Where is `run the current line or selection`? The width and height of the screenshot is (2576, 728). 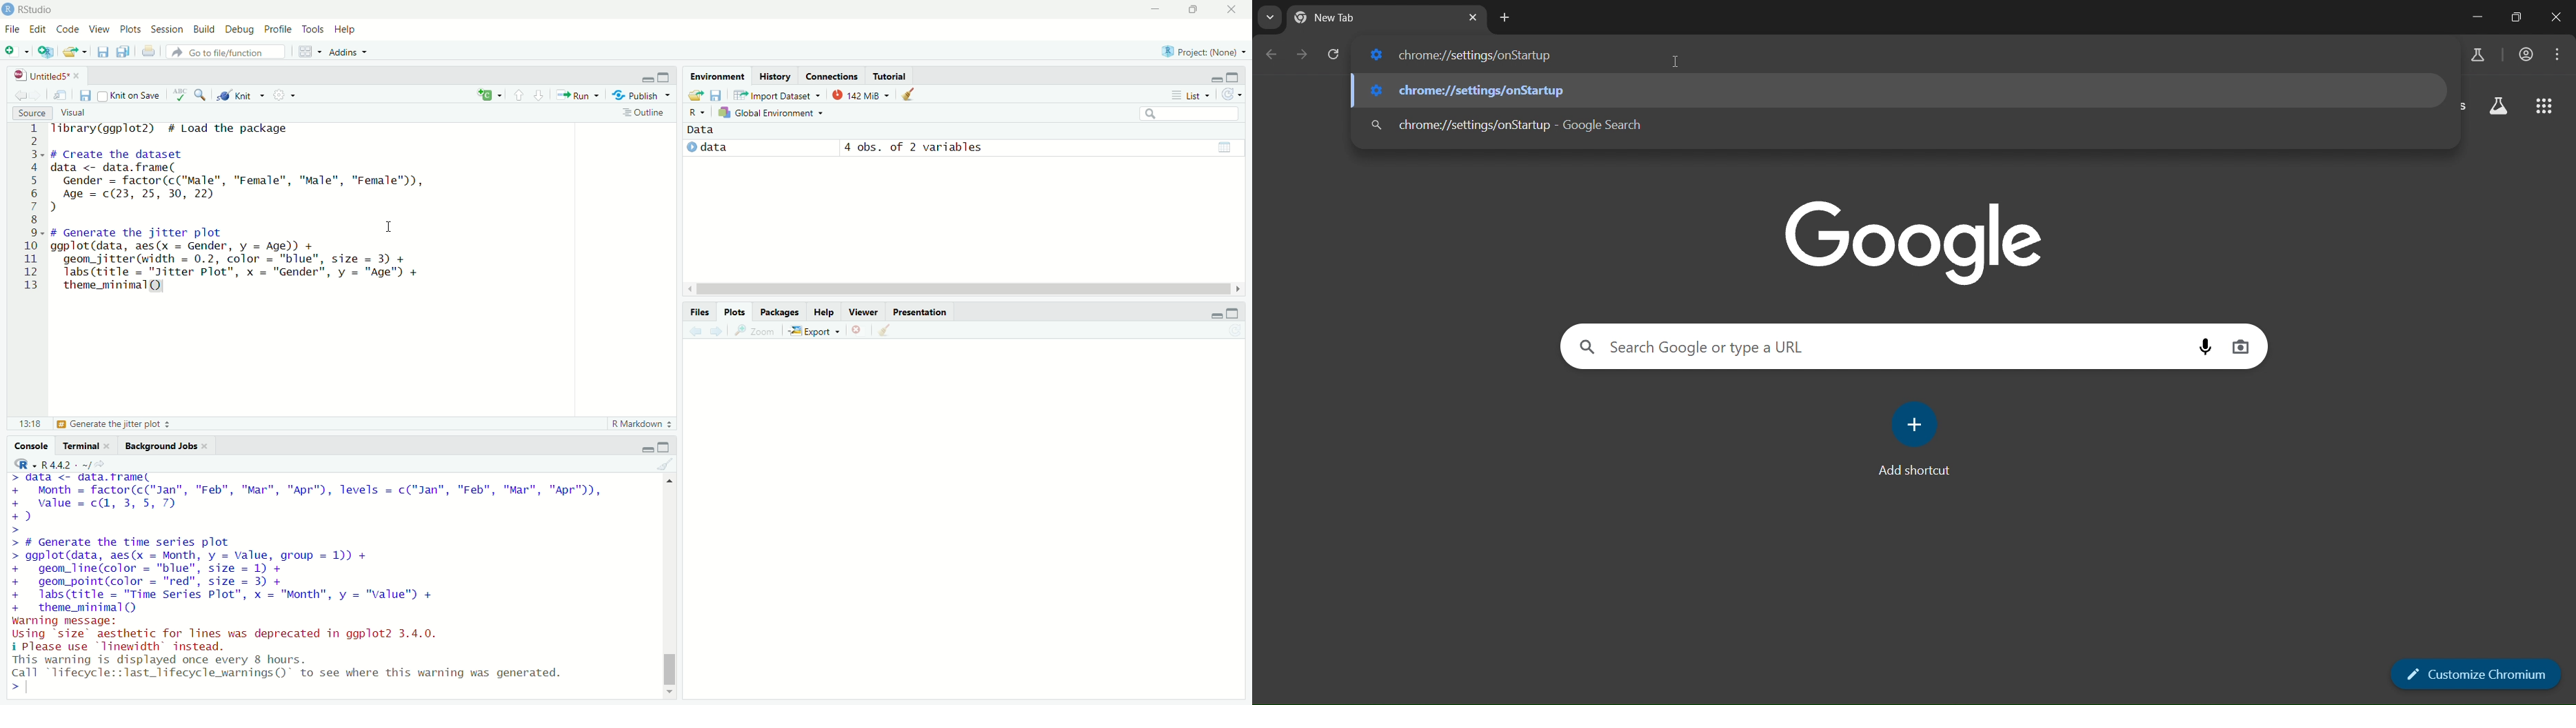
run the current line or selection is located at coordinates (579, 94).